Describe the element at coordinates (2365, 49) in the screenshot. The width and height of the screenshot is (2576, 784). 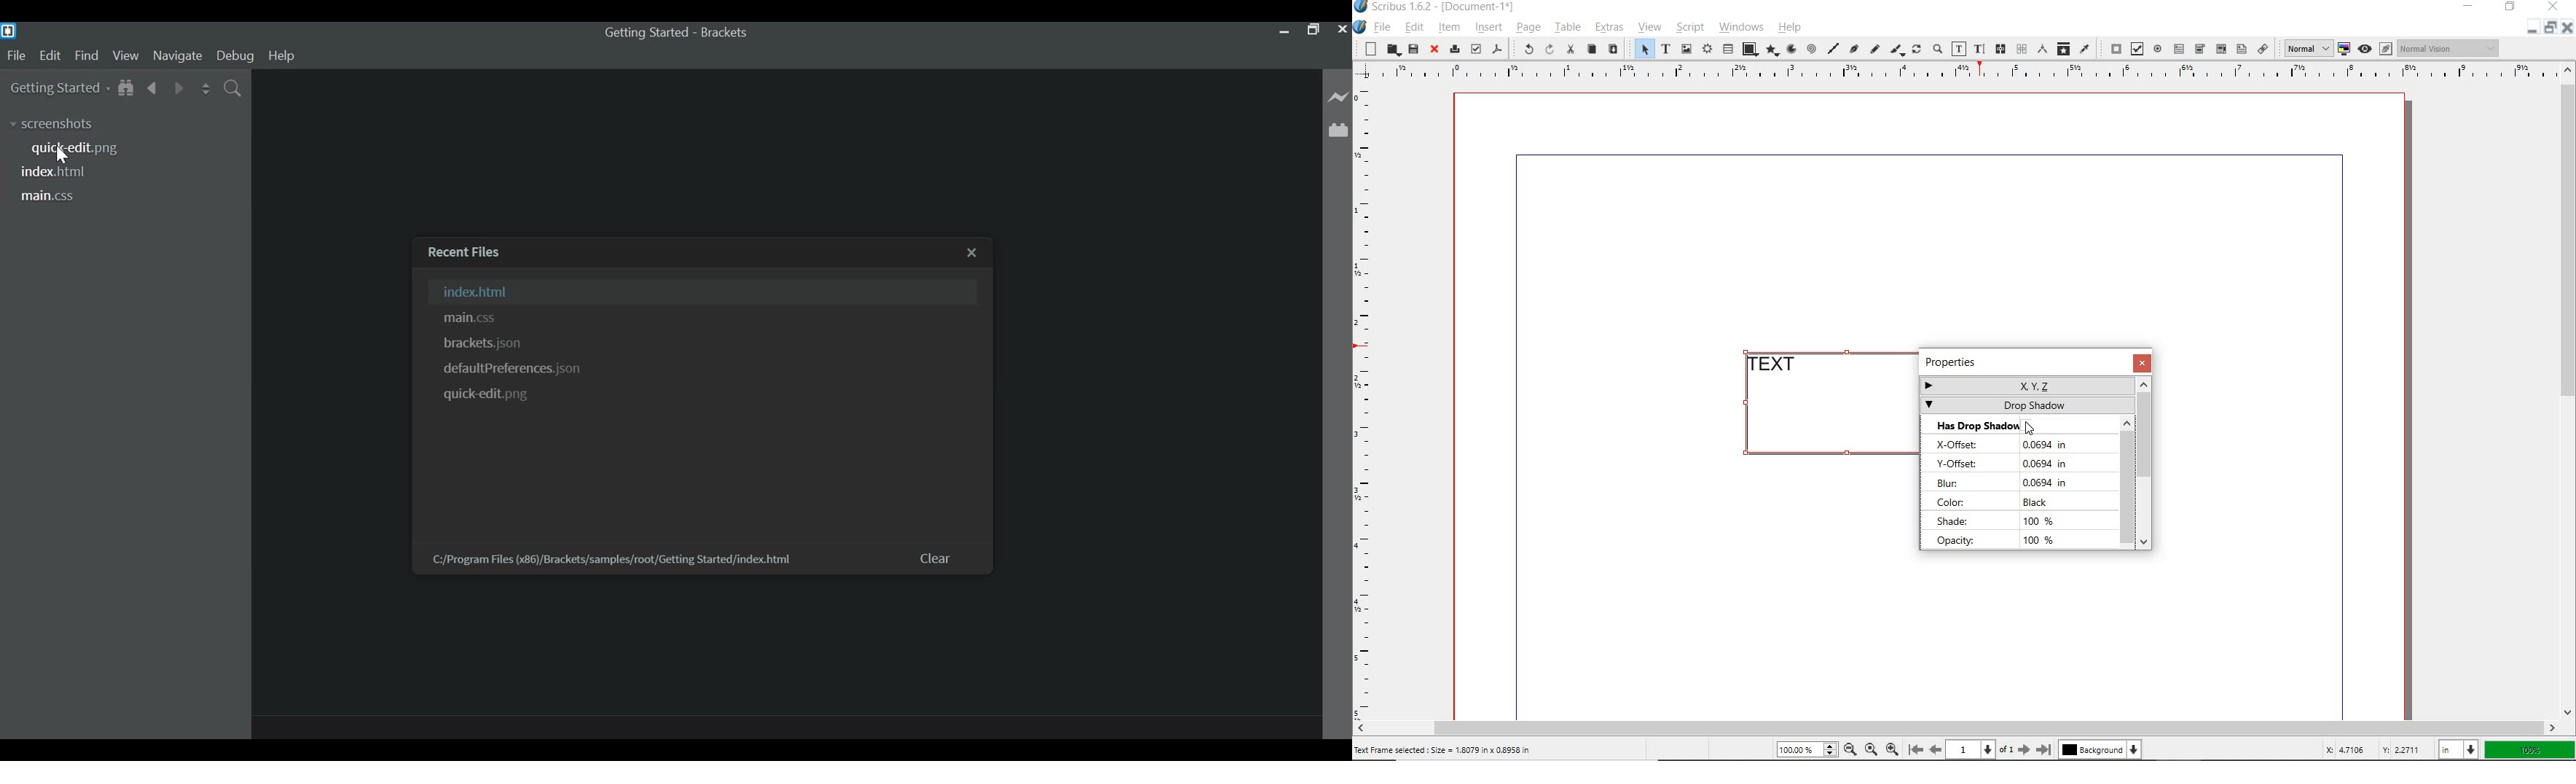
I see `preview mode` at that location.